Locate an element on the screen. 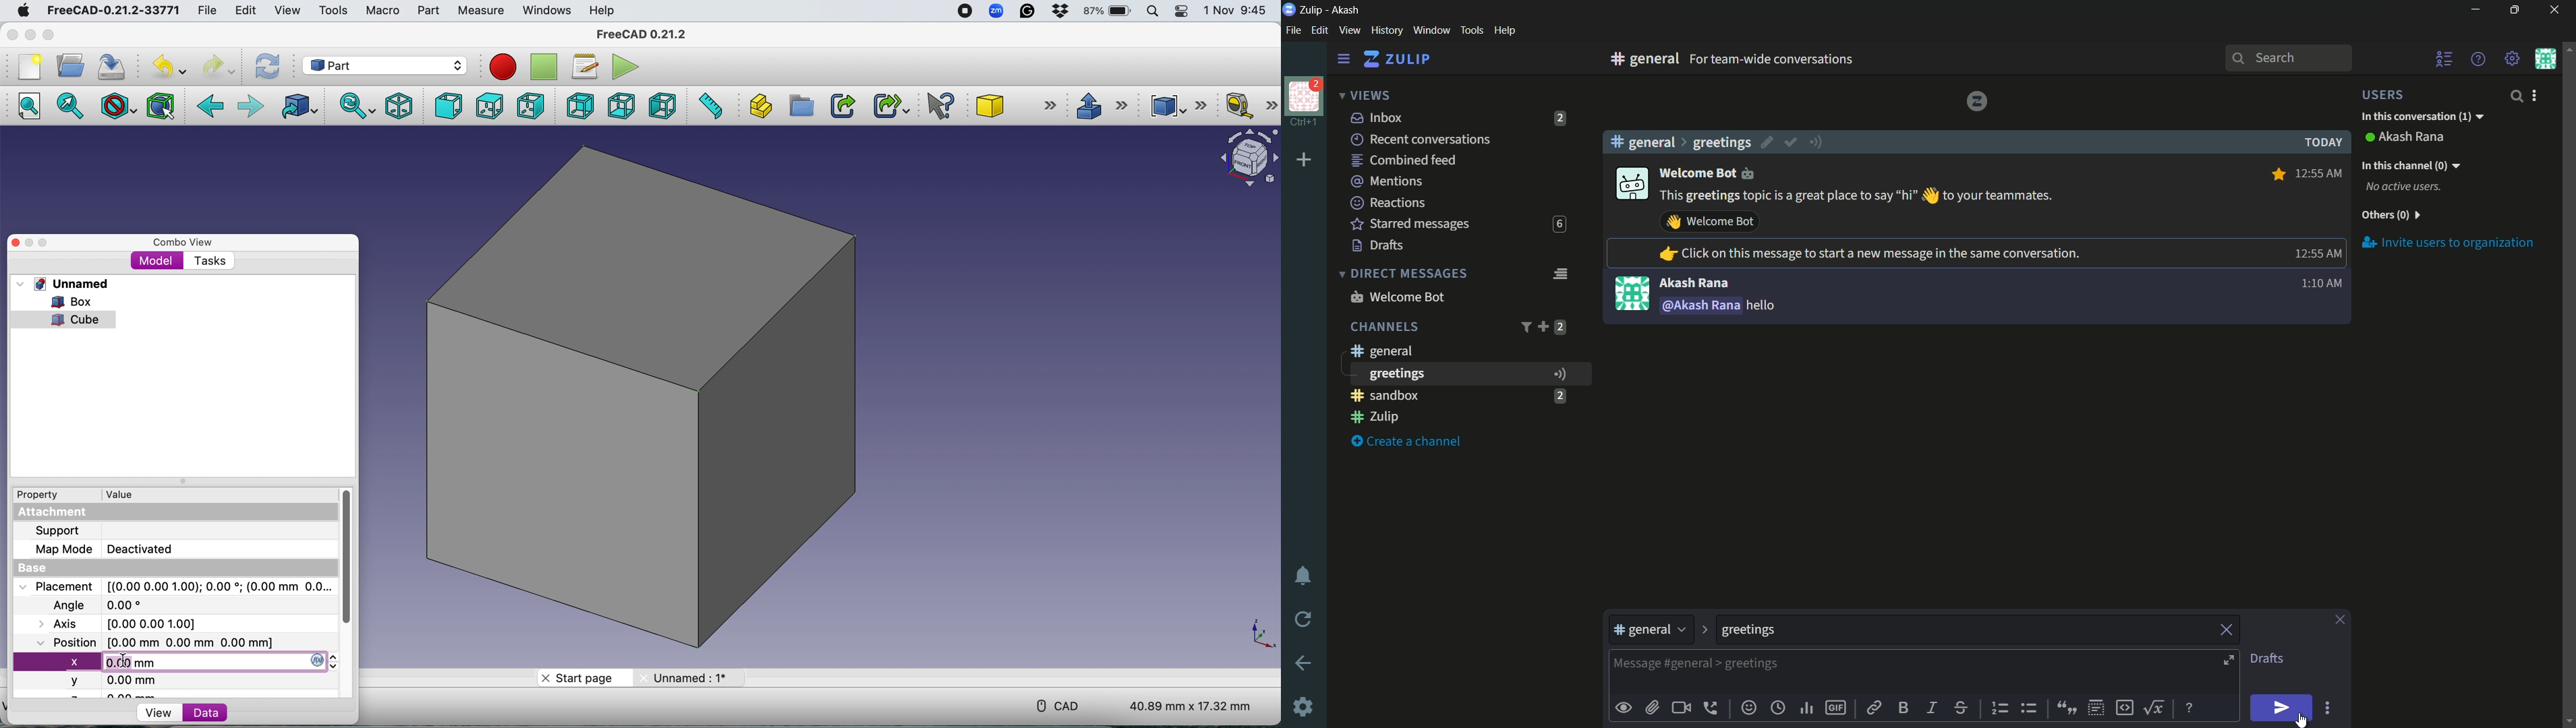  starred messages is located at coordinates (1410, 224).